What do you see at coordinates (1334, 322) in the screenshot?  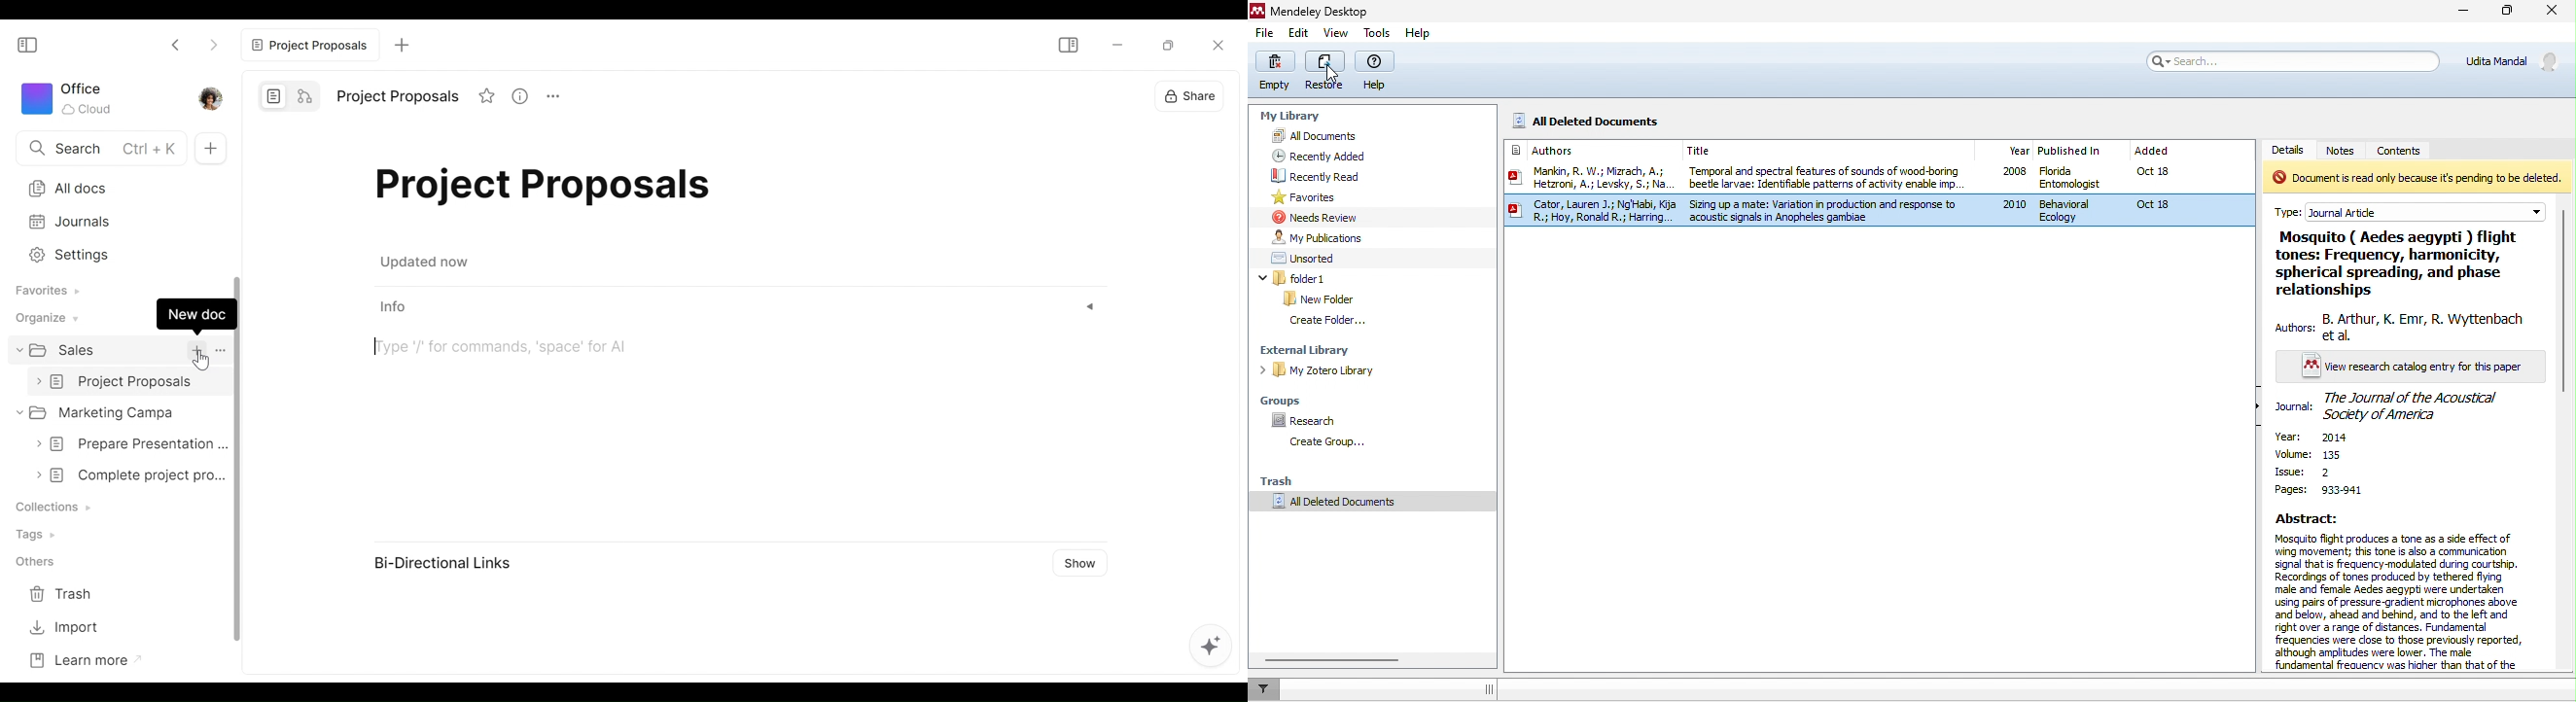 I see `create folder` at bounding box center [1334, 322].